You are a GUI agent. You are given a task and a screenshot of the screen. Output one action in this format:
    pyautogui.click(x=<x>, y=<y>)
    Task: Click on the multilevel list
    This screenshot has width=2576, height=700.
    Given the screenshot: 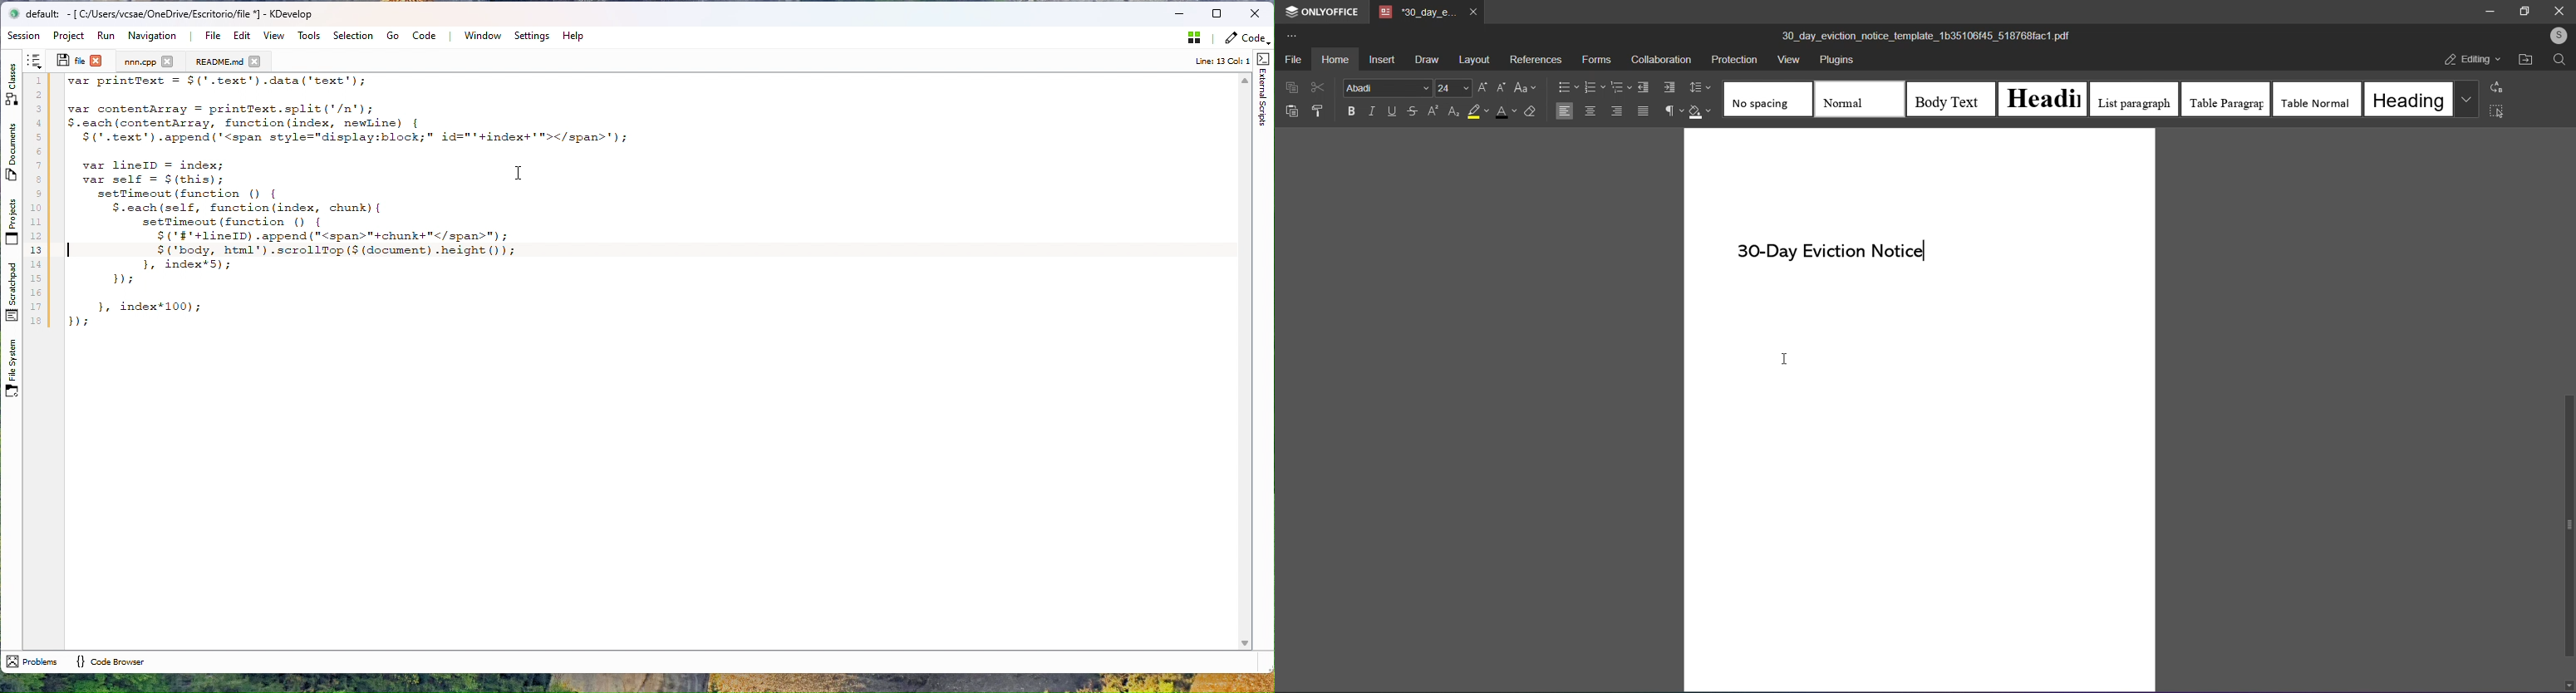 What is the action you would take?
    pyautogui.click(x=1621, y=87)
    